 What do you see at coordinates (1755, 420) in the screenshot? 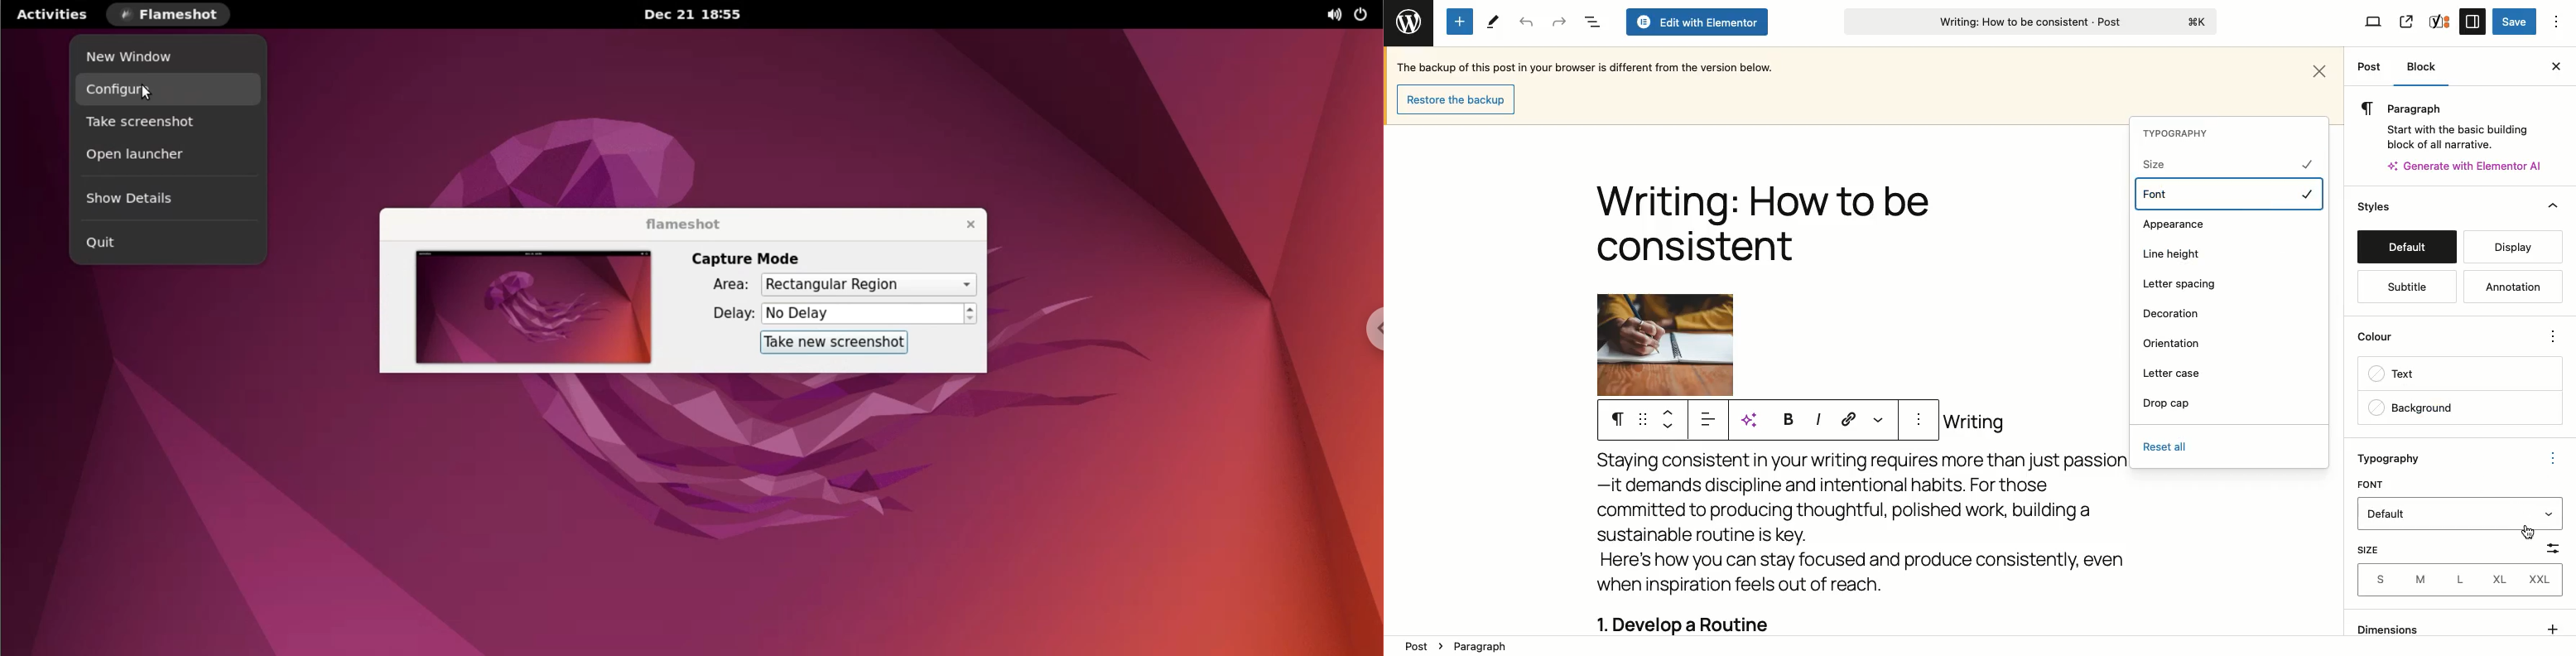
I see `AI` at bounding box center [1755, 420].